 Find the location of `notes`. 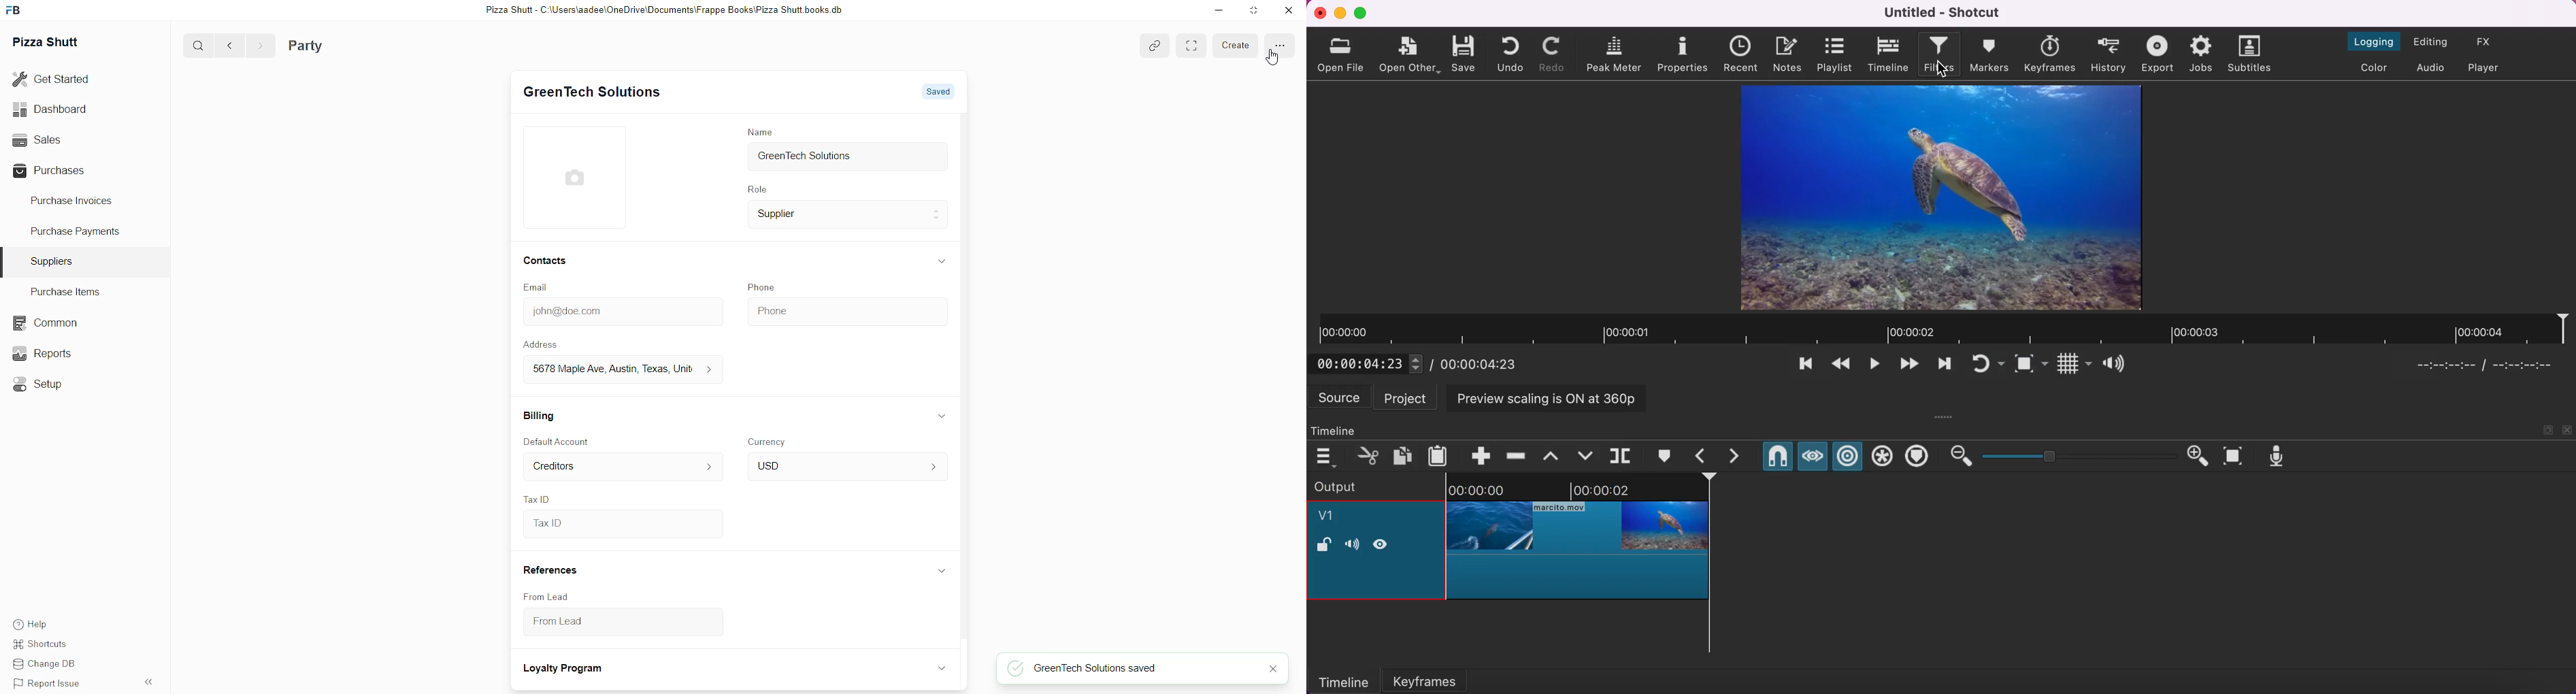

notes is located at coordinates (1790, 54).